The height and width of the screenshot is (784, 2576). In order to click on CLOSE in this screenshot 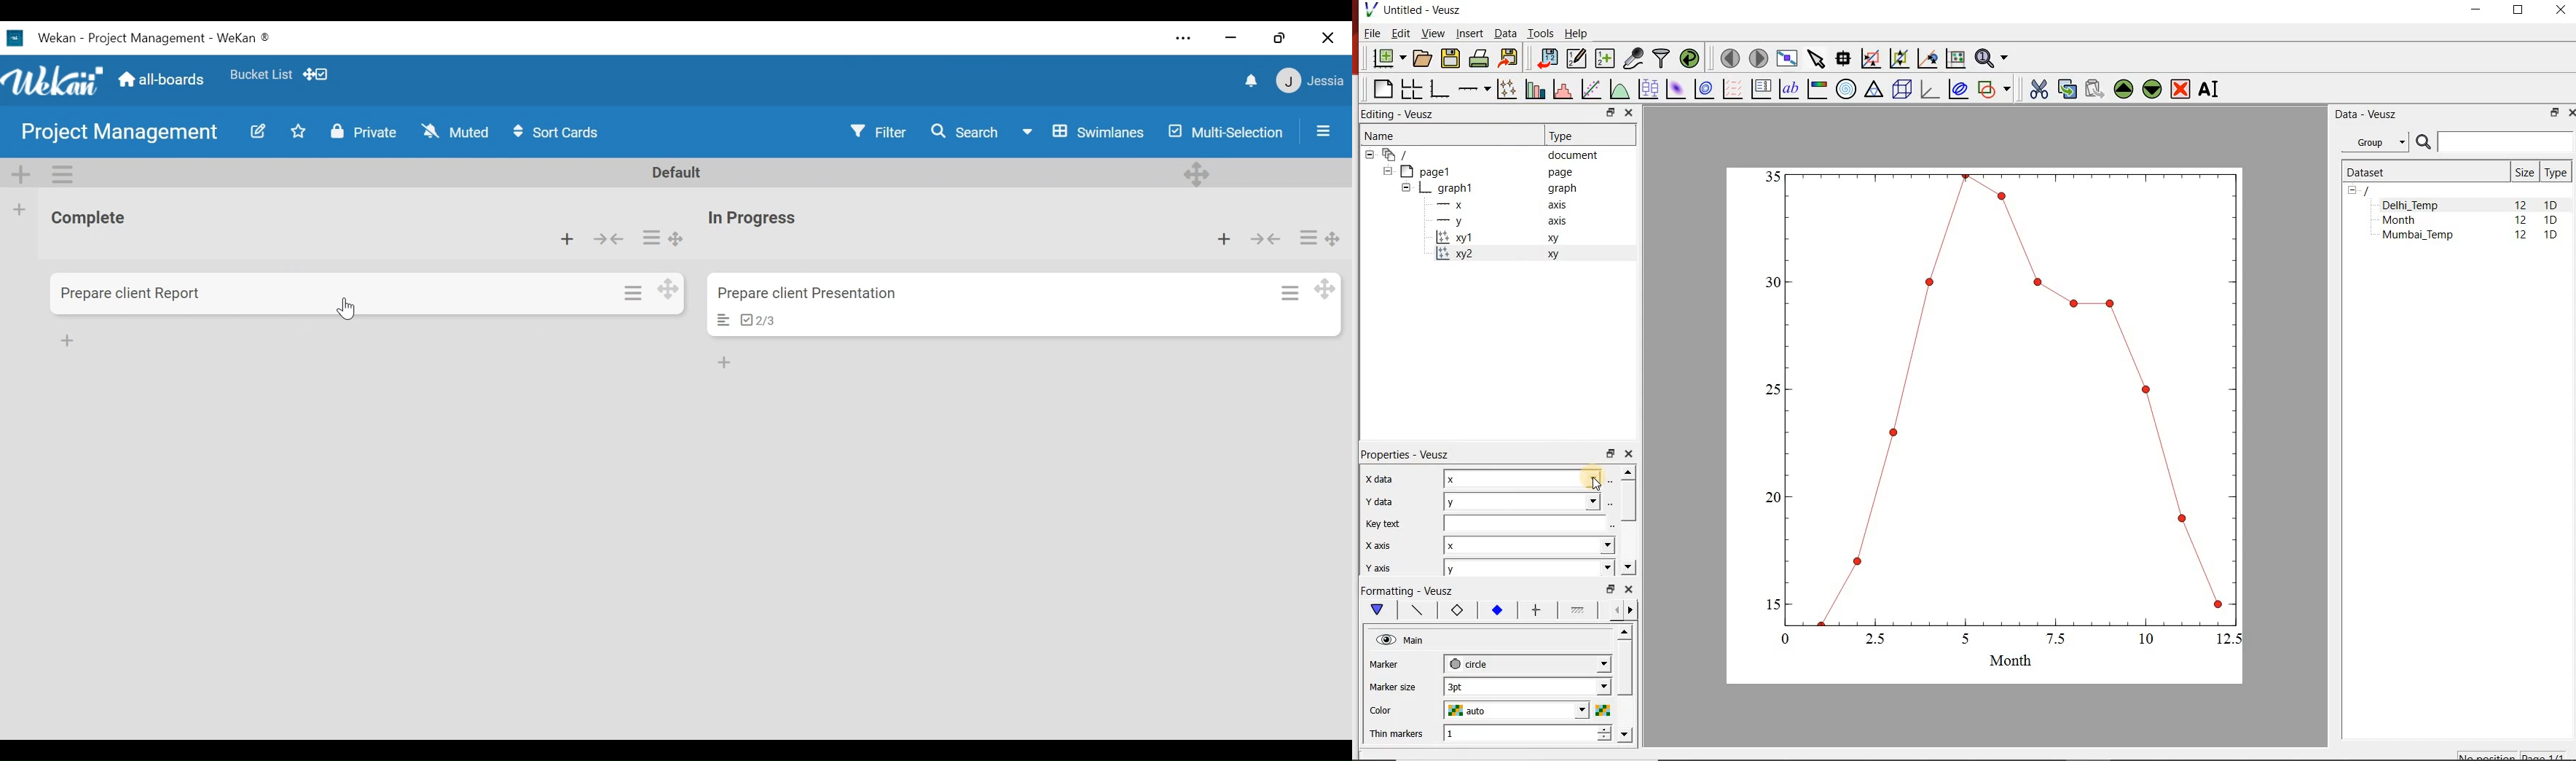, I will do `click(2559, 9)`.